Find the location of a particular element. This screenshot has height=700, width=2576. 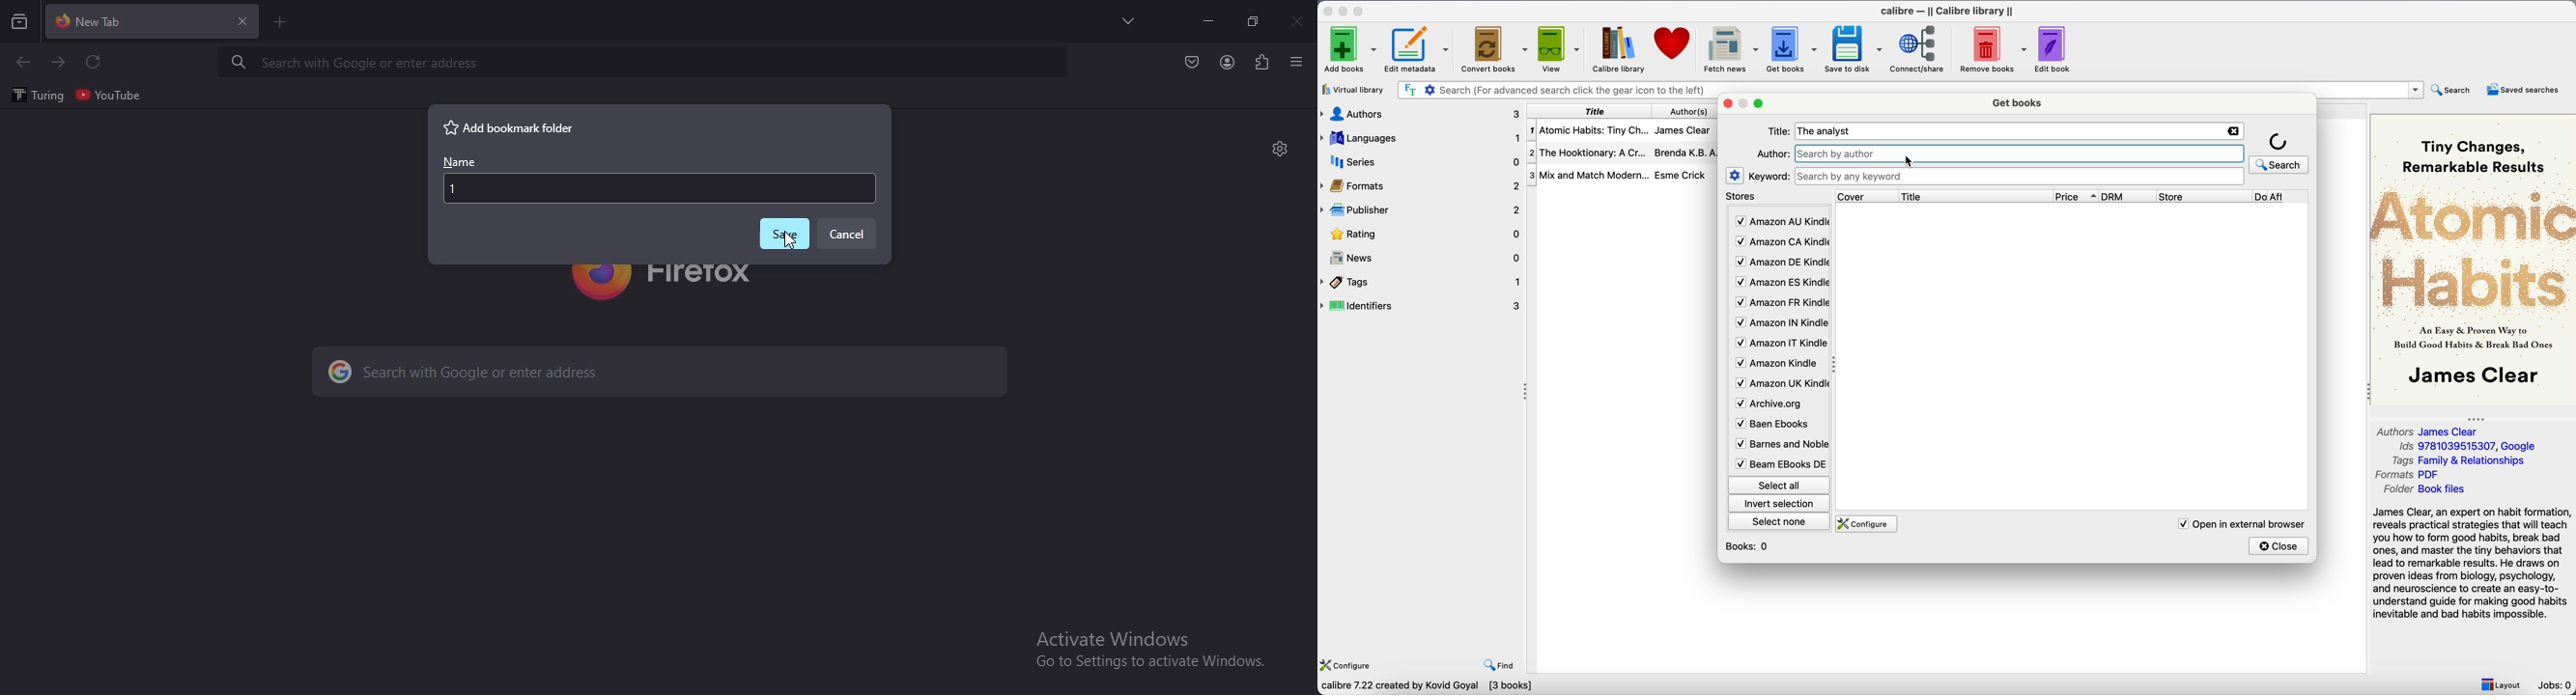

stores is located at coordinates (1743, 198).